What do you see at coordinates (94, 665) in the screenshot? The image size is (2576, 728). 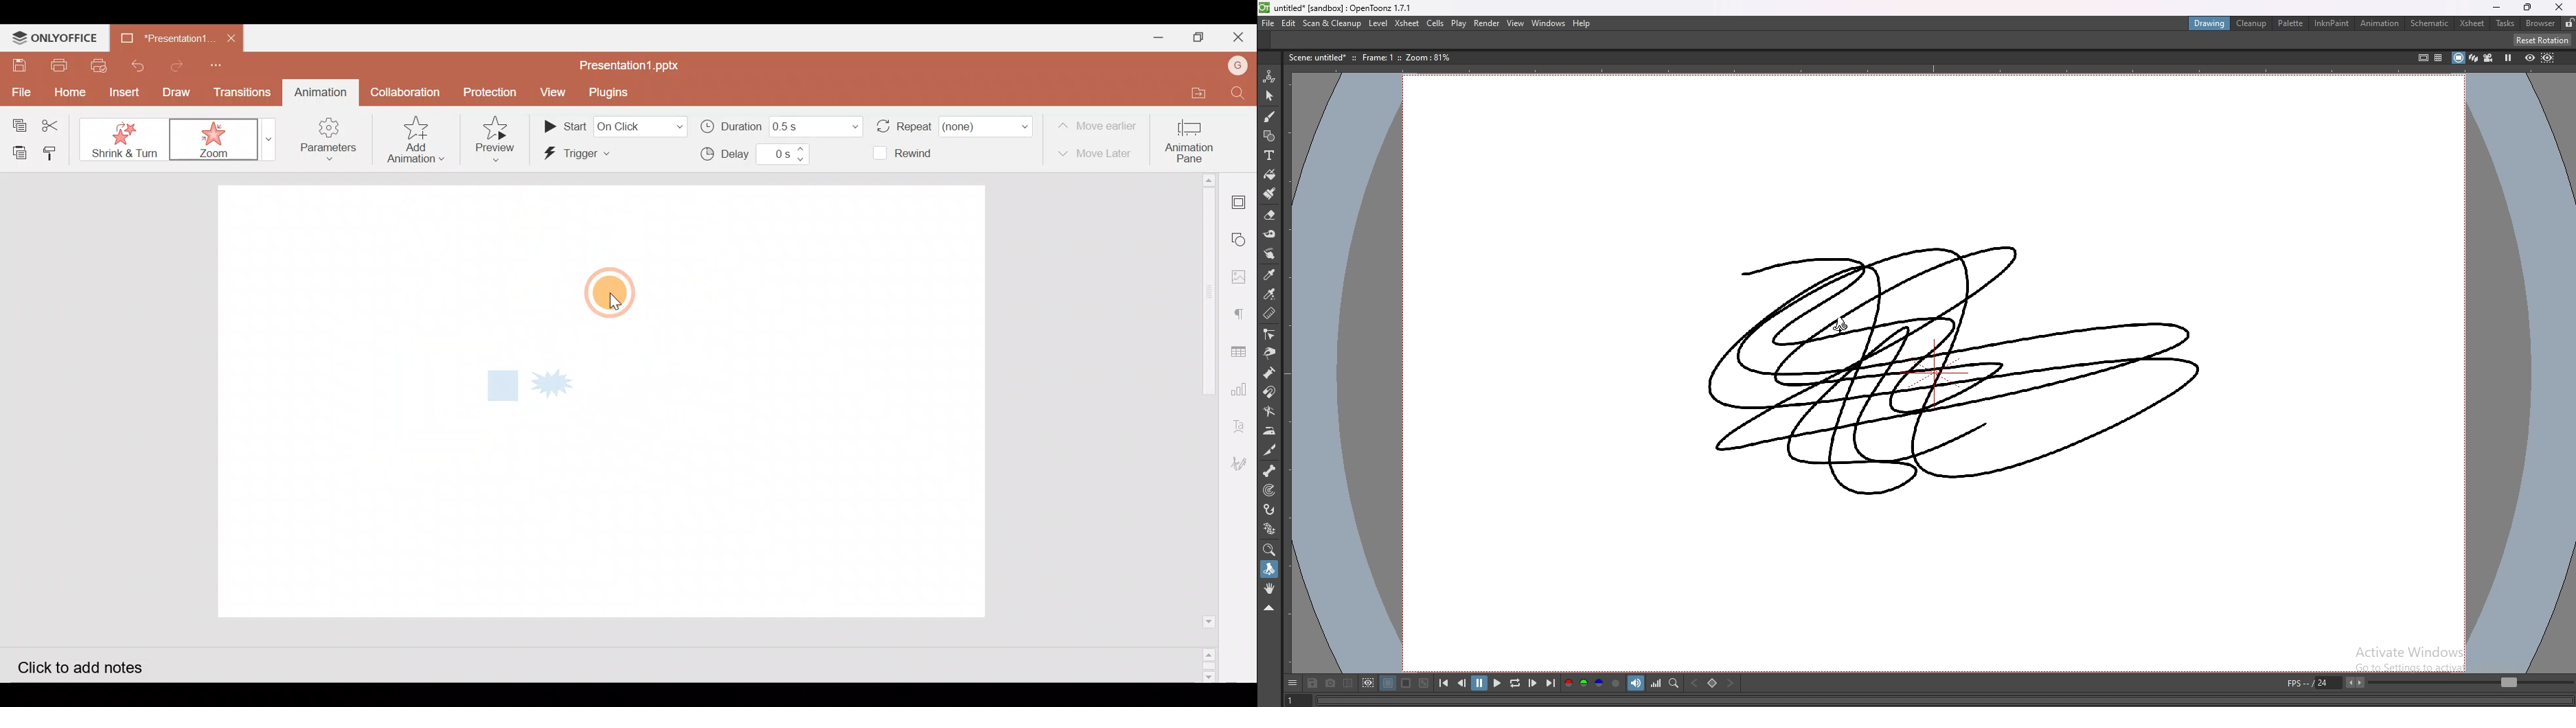 I see `Click to add notes` at bounding box center [94, 665].